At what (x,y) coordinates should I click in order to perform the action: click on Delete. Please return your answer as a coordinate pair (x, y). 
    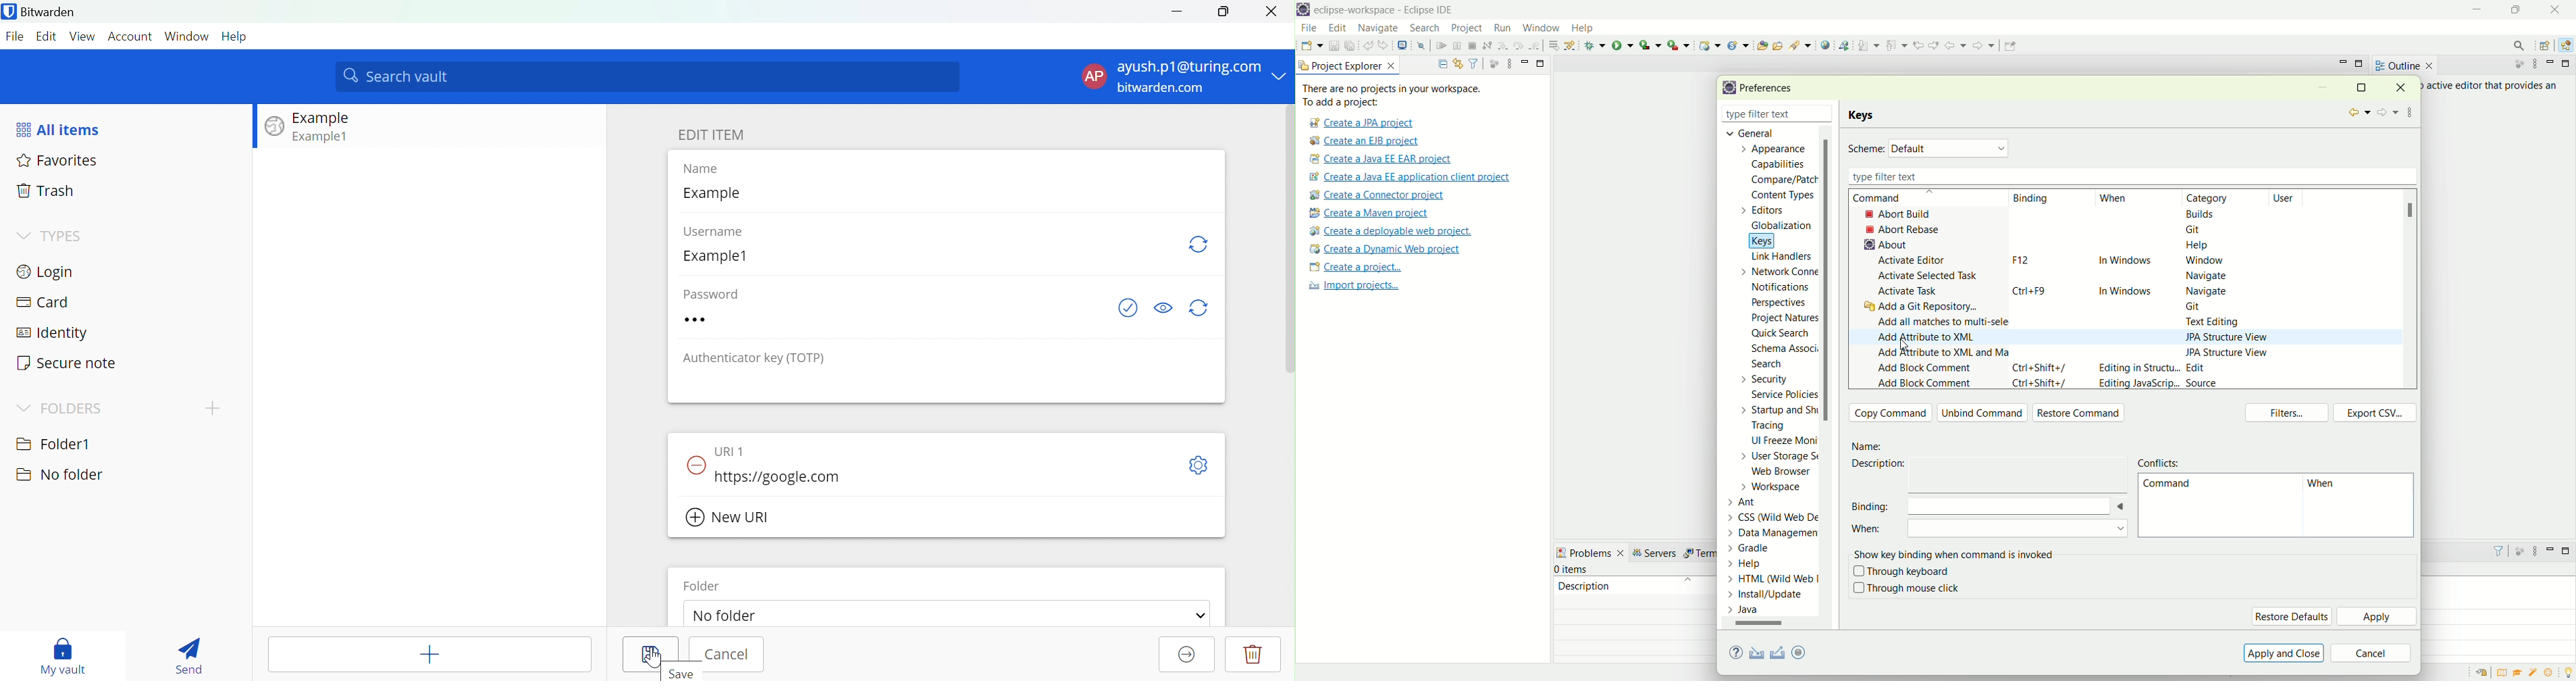
    Looking at the image, I should click on (1253, 654).